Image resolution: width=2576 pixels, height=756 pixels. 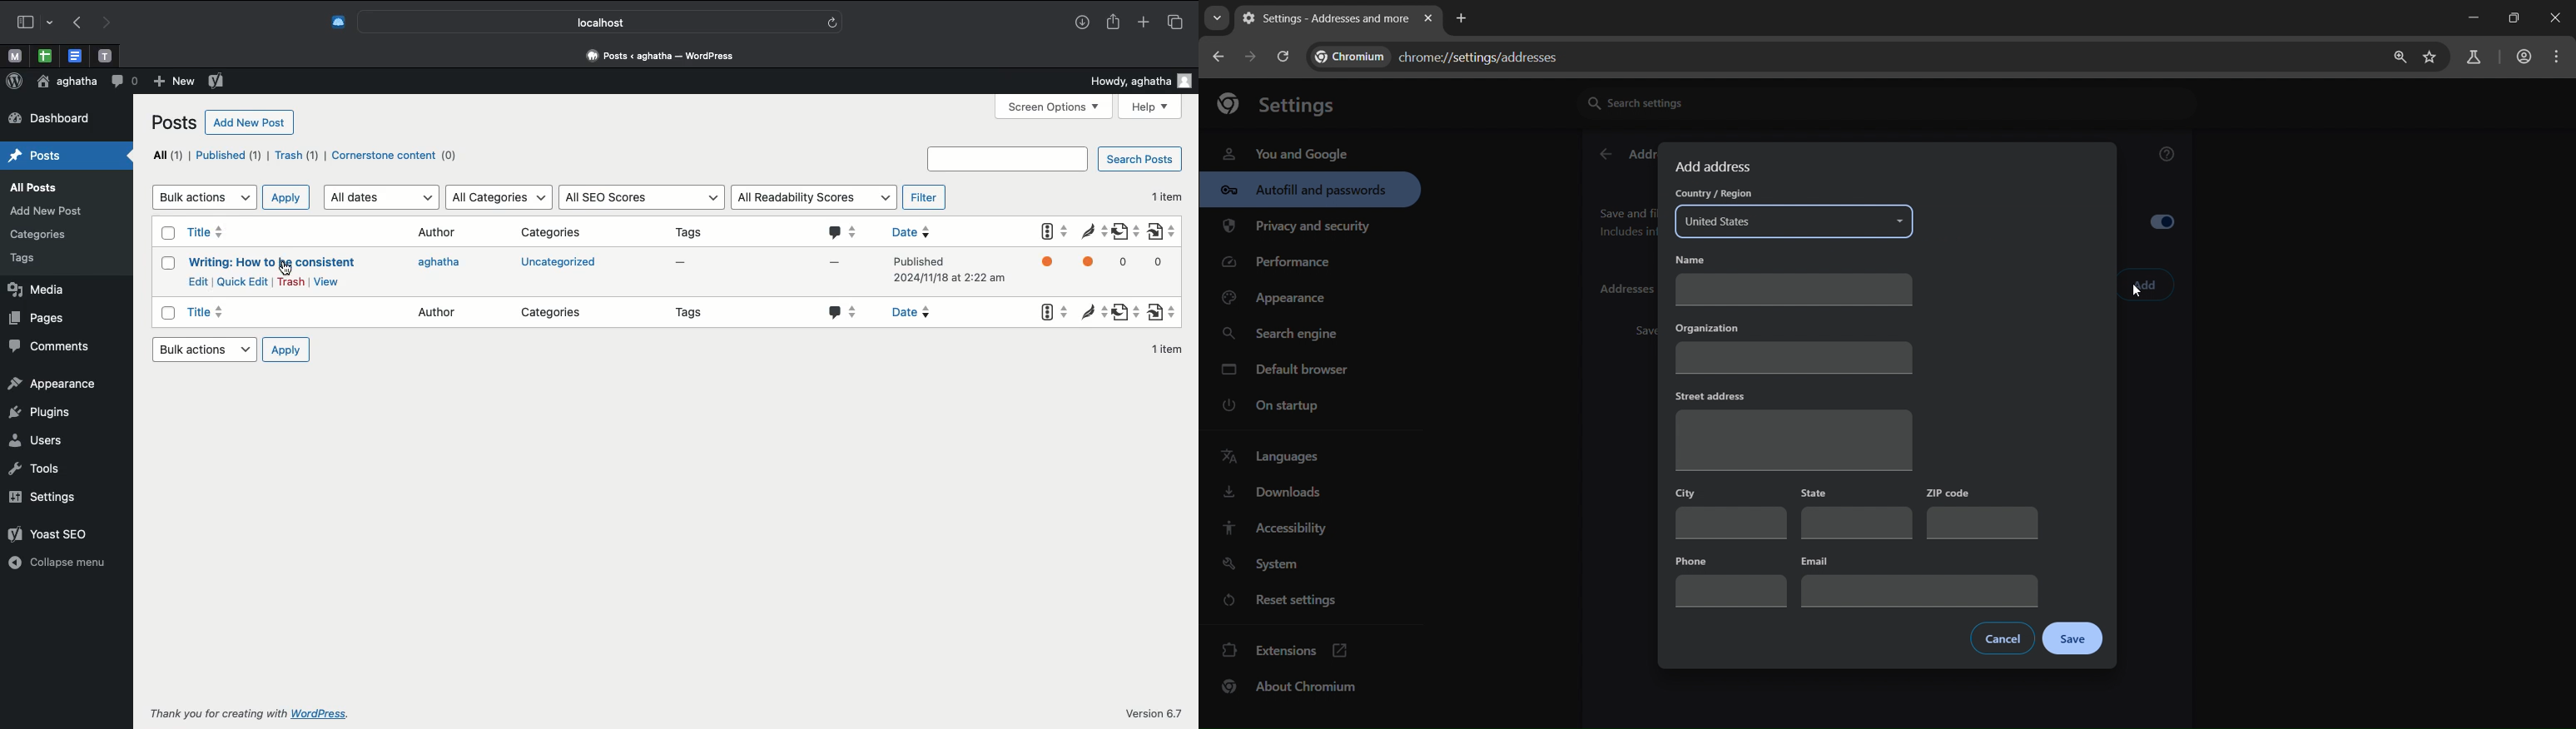 I want to click on chrome://settings/addresses, so click(x=1447, y=54).